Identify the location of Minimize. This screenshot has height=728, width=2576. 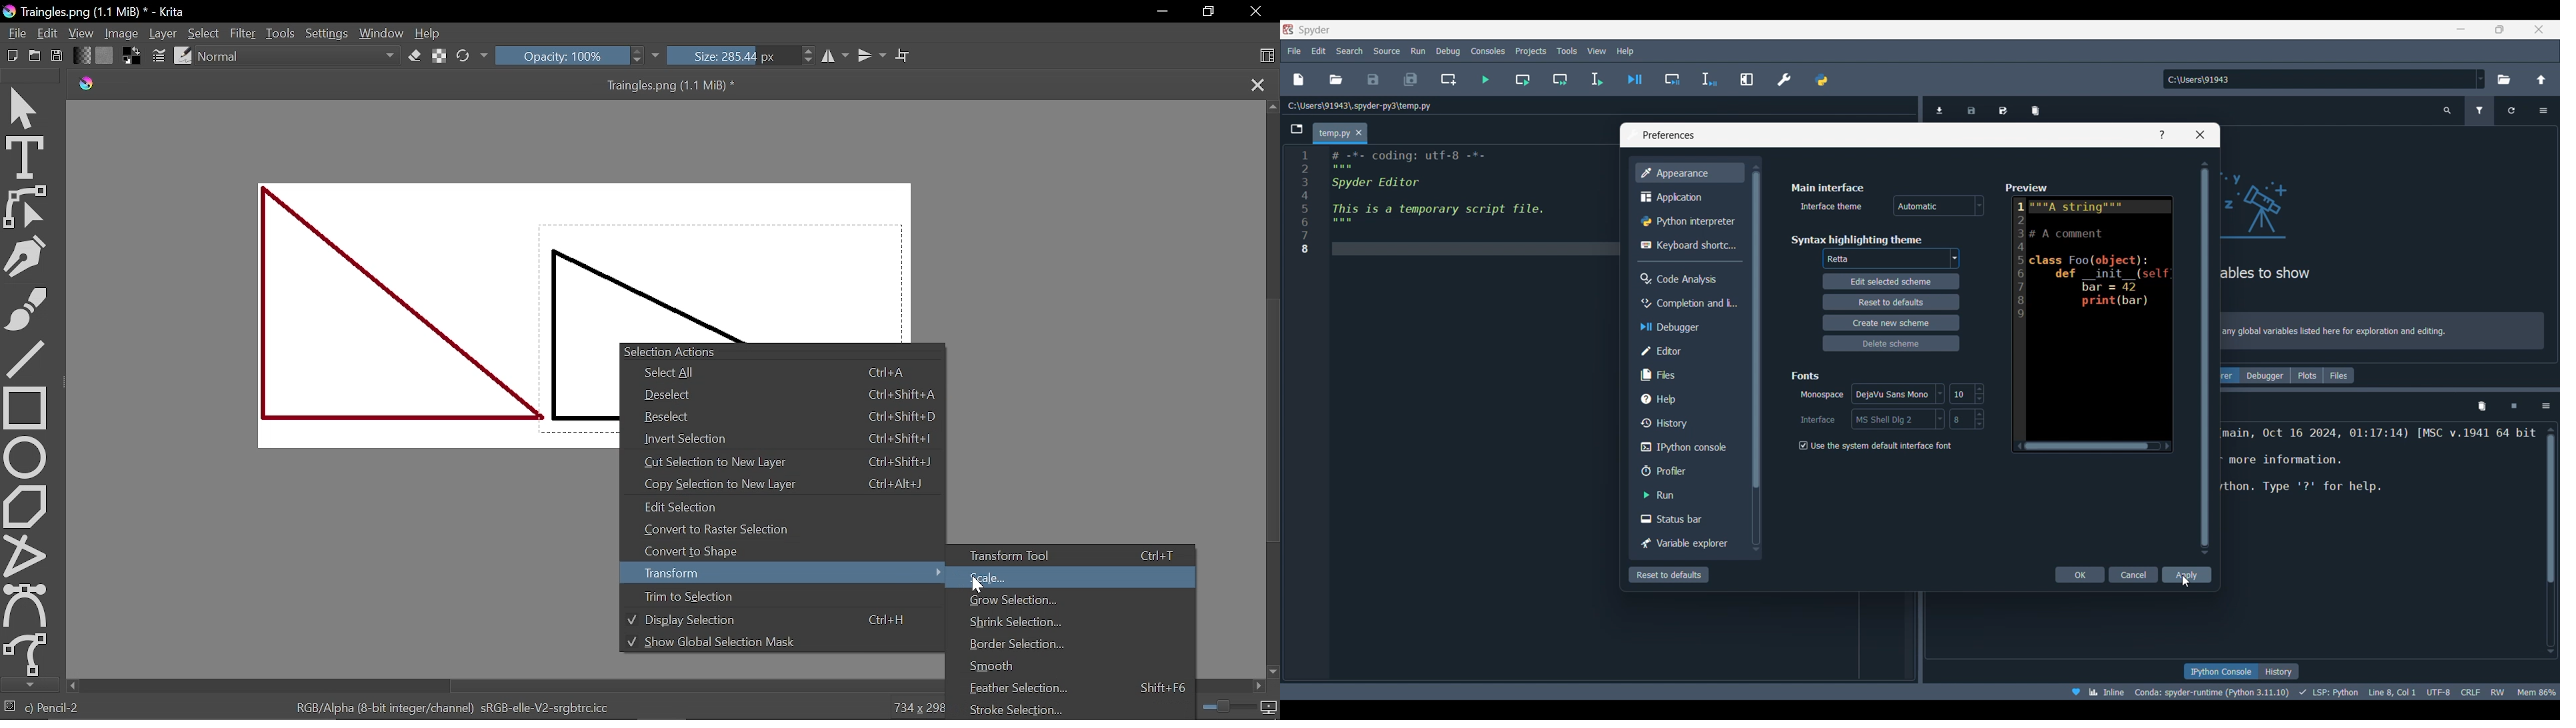
(1157, 13).